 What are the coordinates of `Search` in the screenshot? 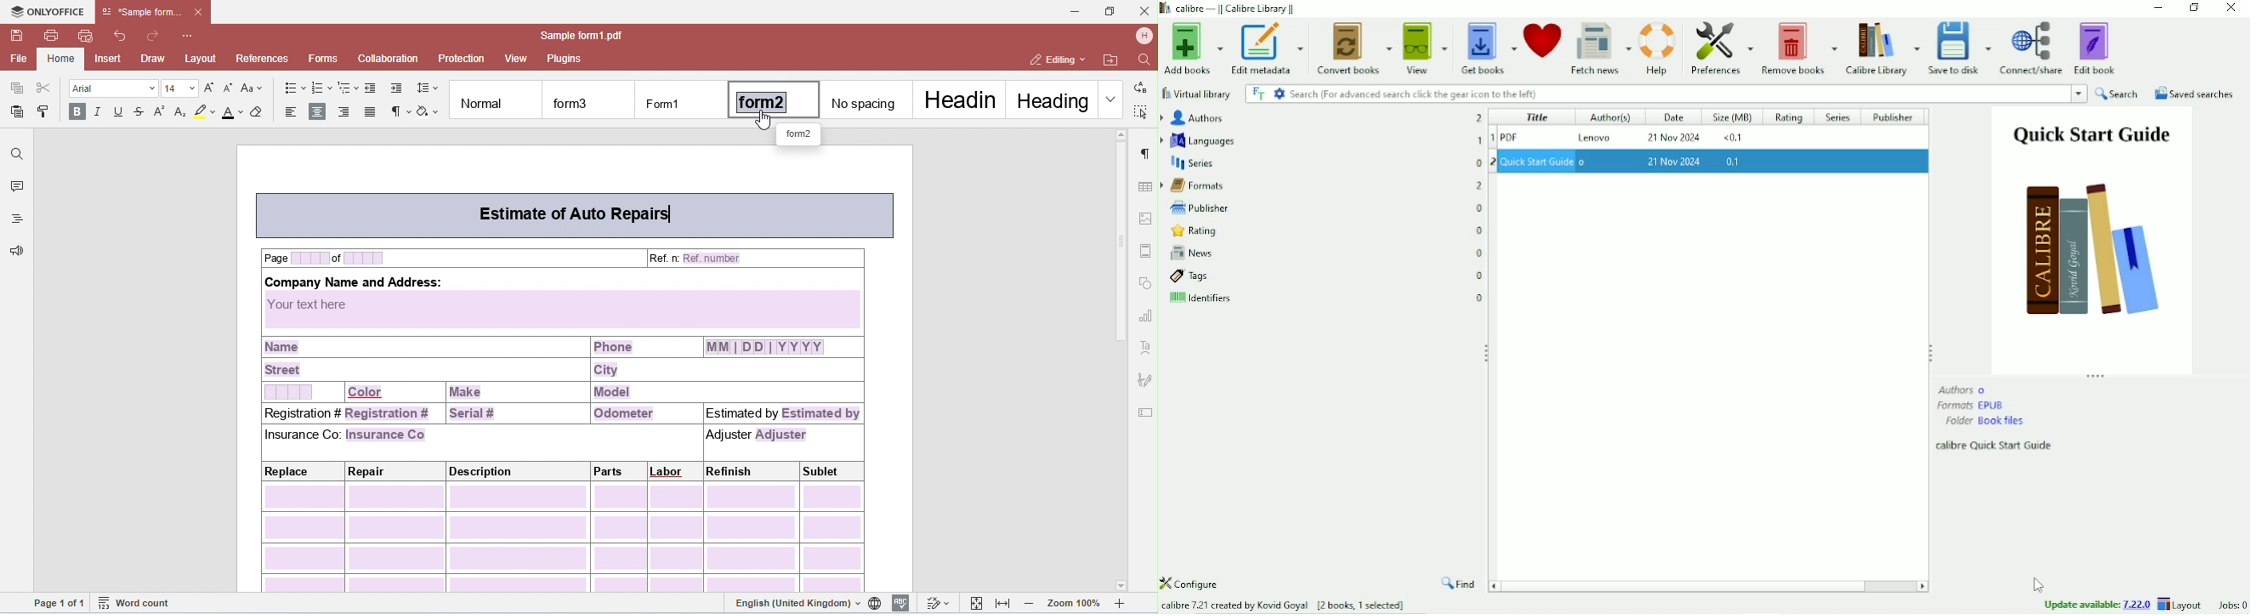 It's located at (1688, 94).